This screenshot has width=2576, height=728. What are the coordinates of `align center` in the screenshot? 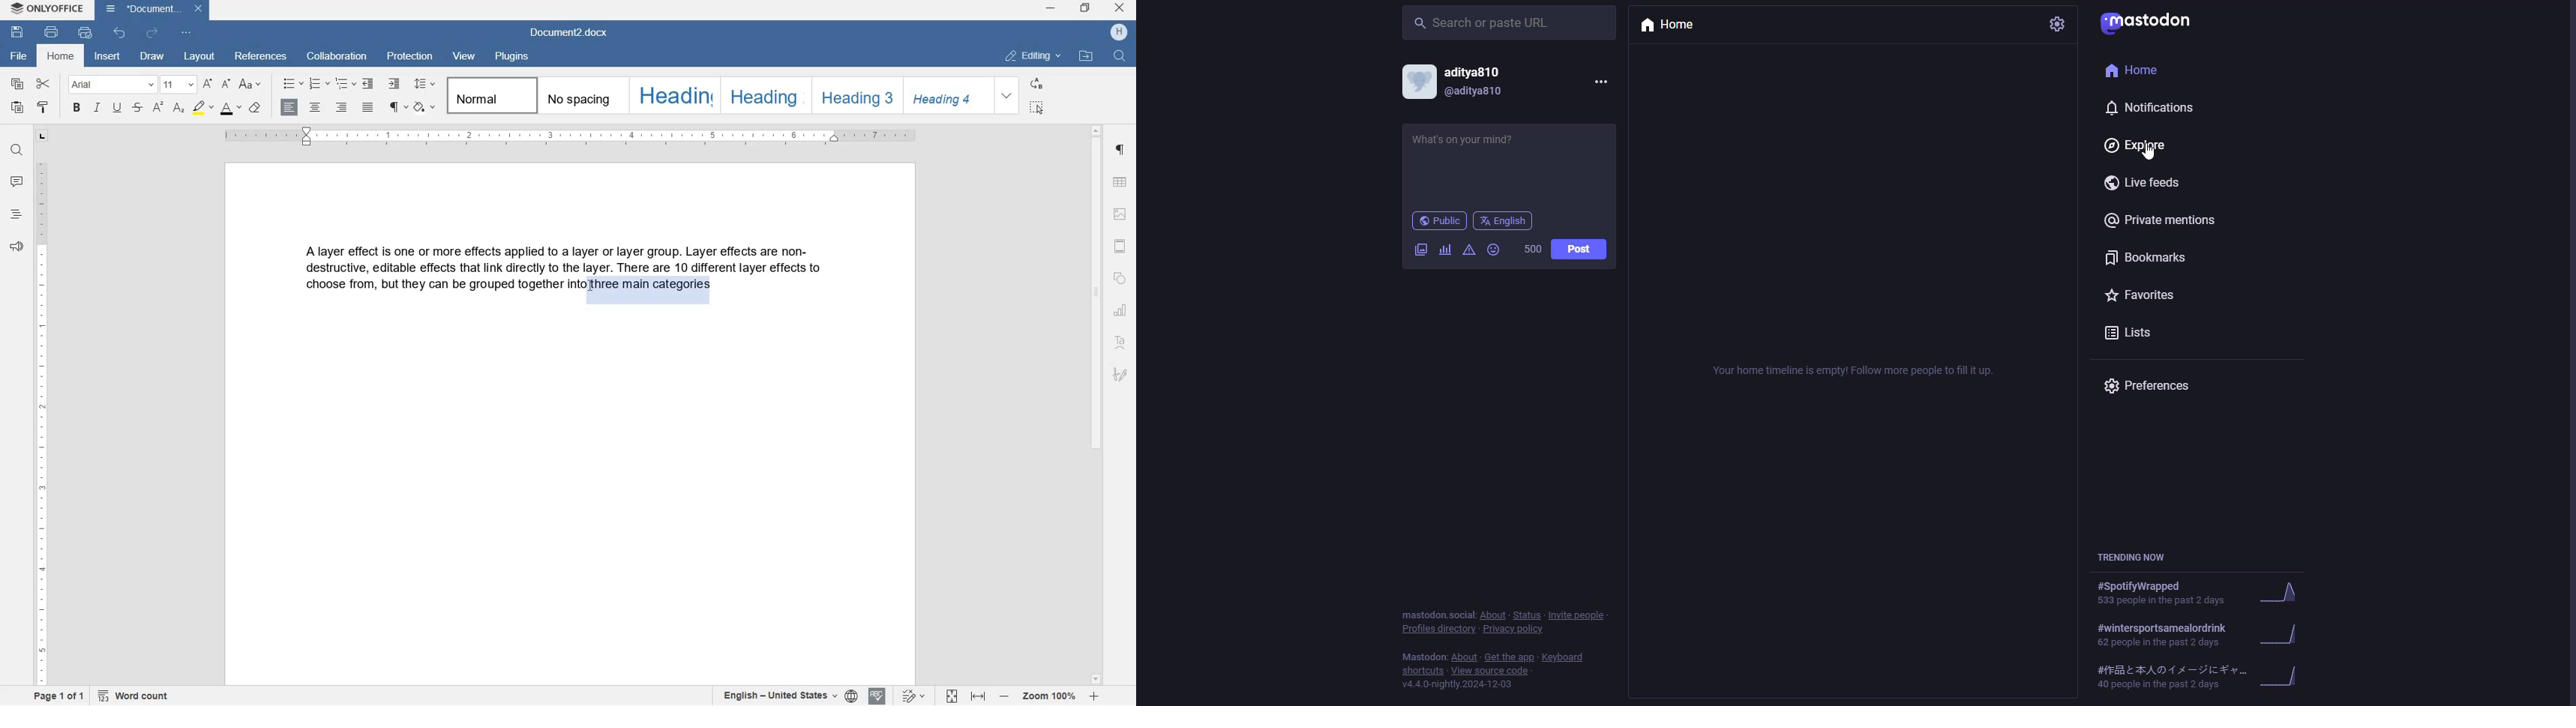 It's located at (315, 110).